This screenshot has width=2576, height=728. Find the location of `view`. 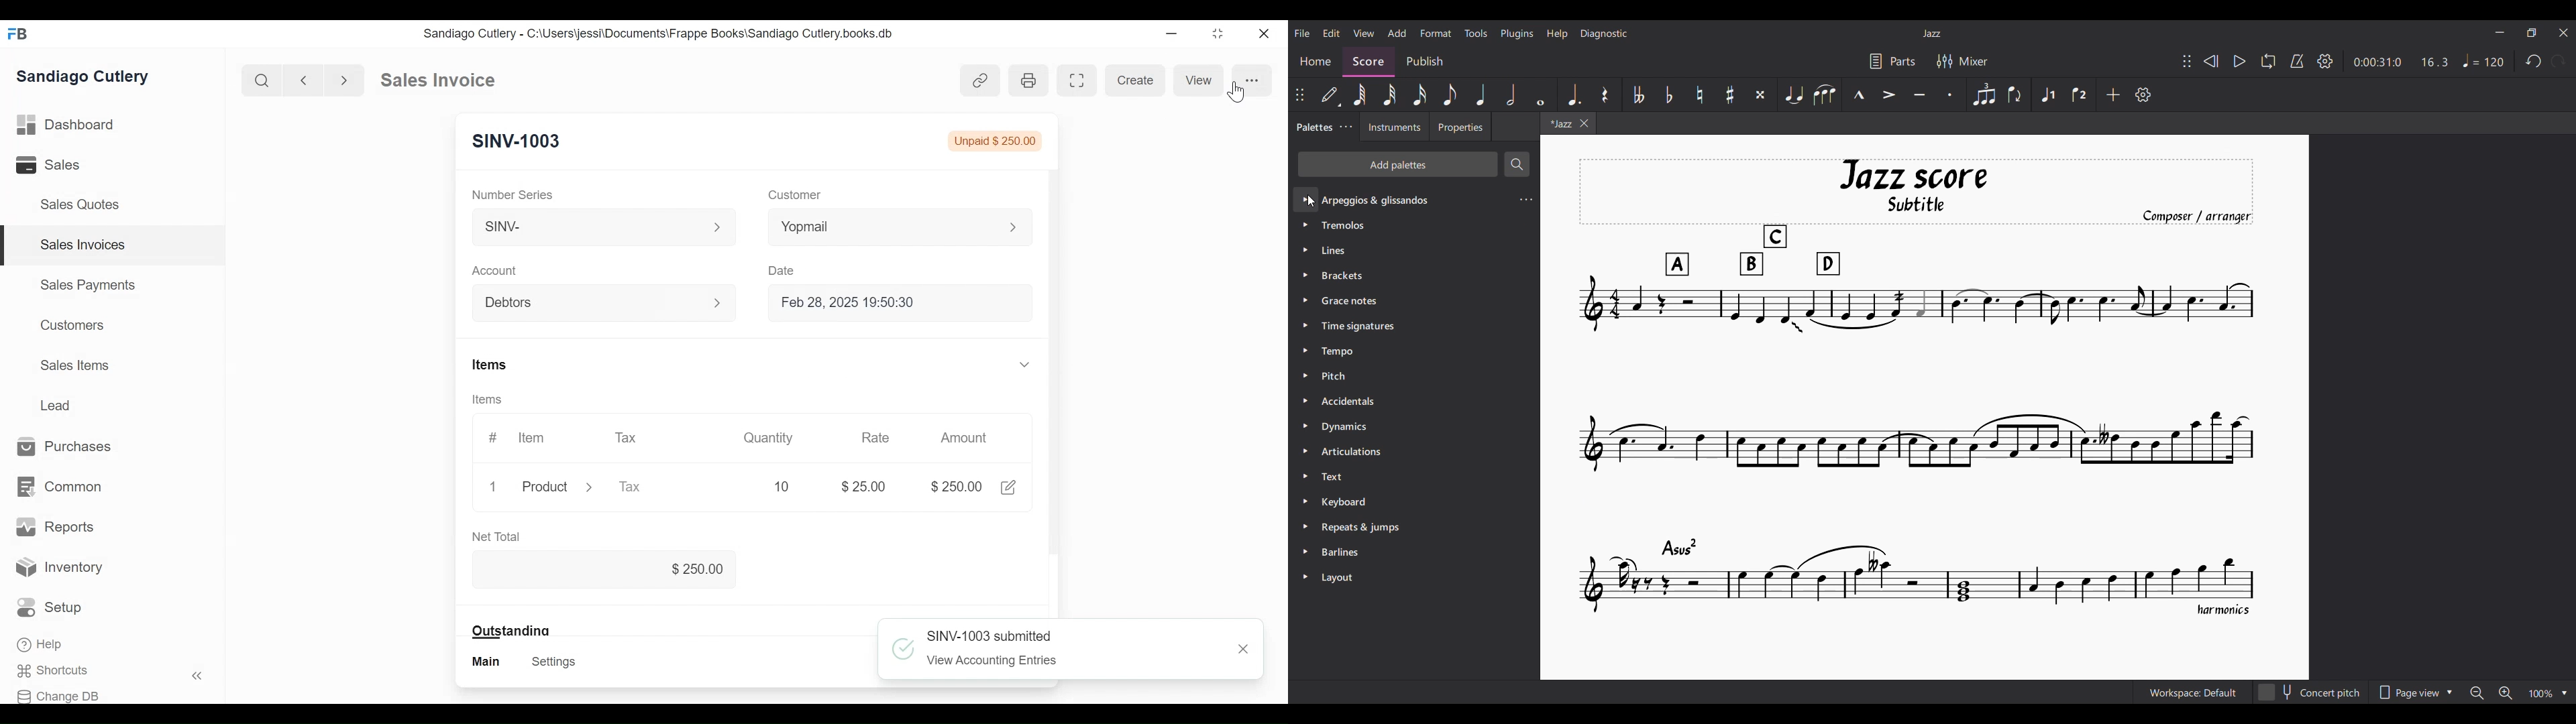

view is located at coordinates (1203, 80).